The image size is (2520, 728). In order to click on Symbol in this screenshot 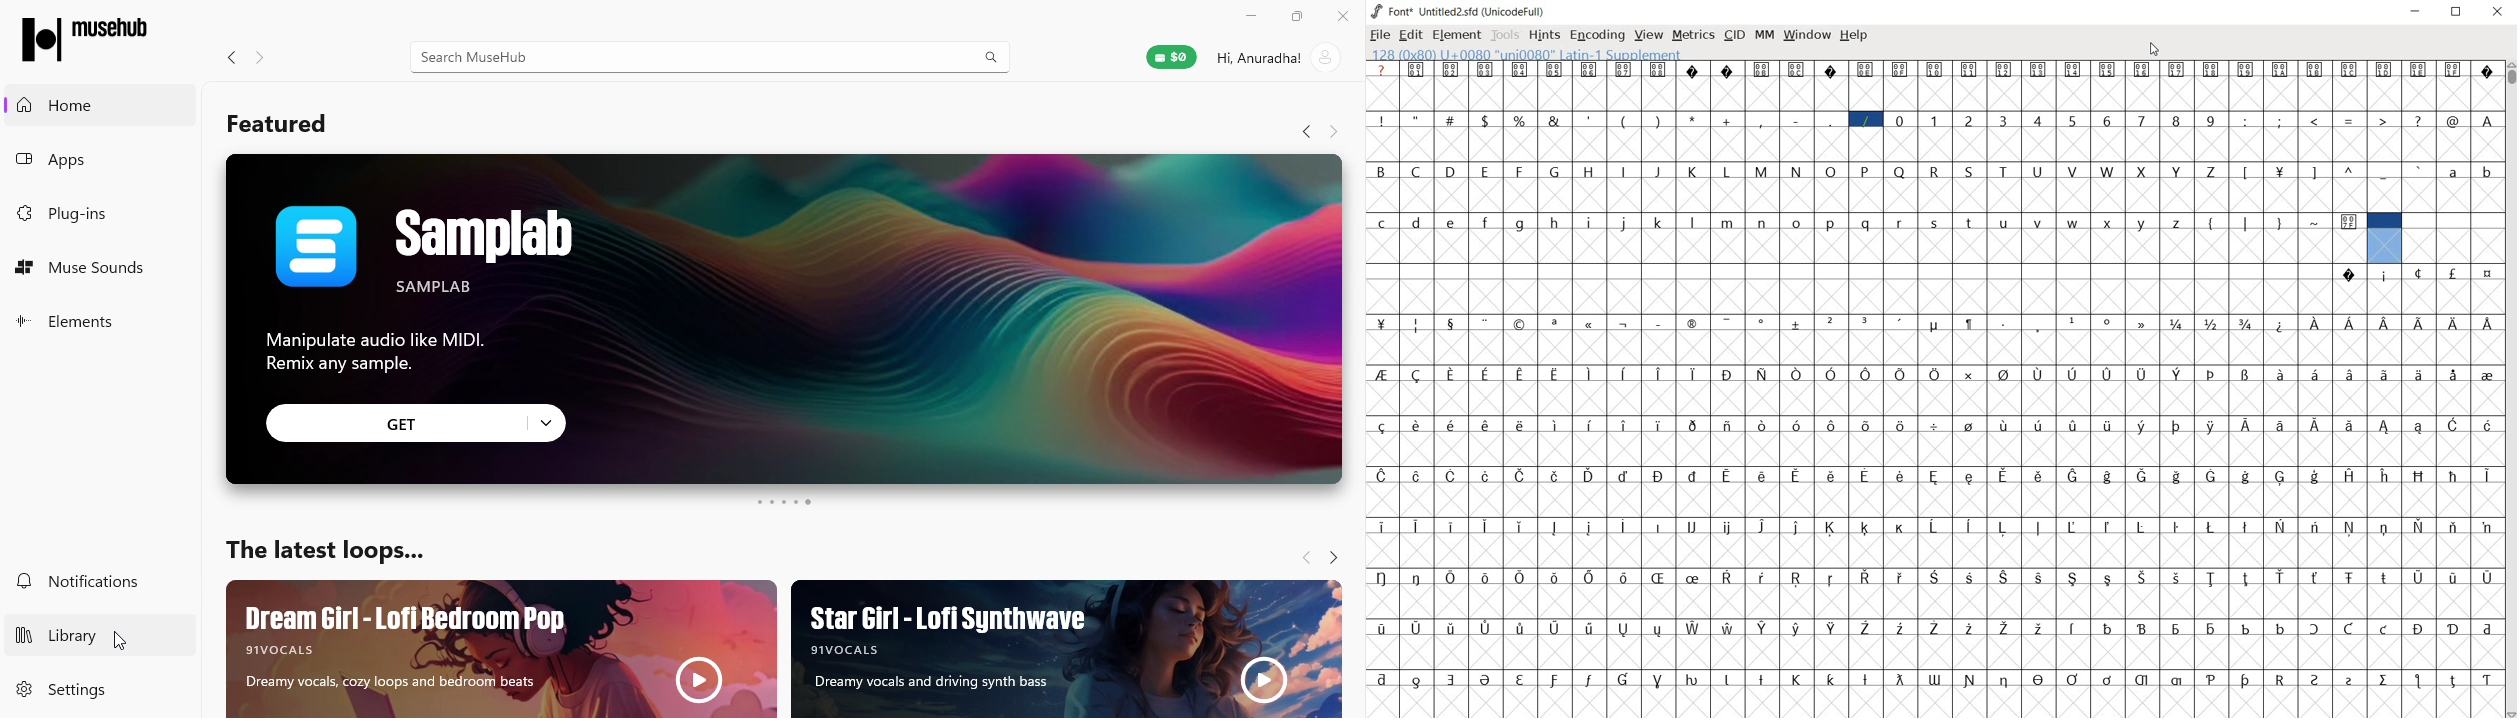, I will do `click(1418, 324)`.